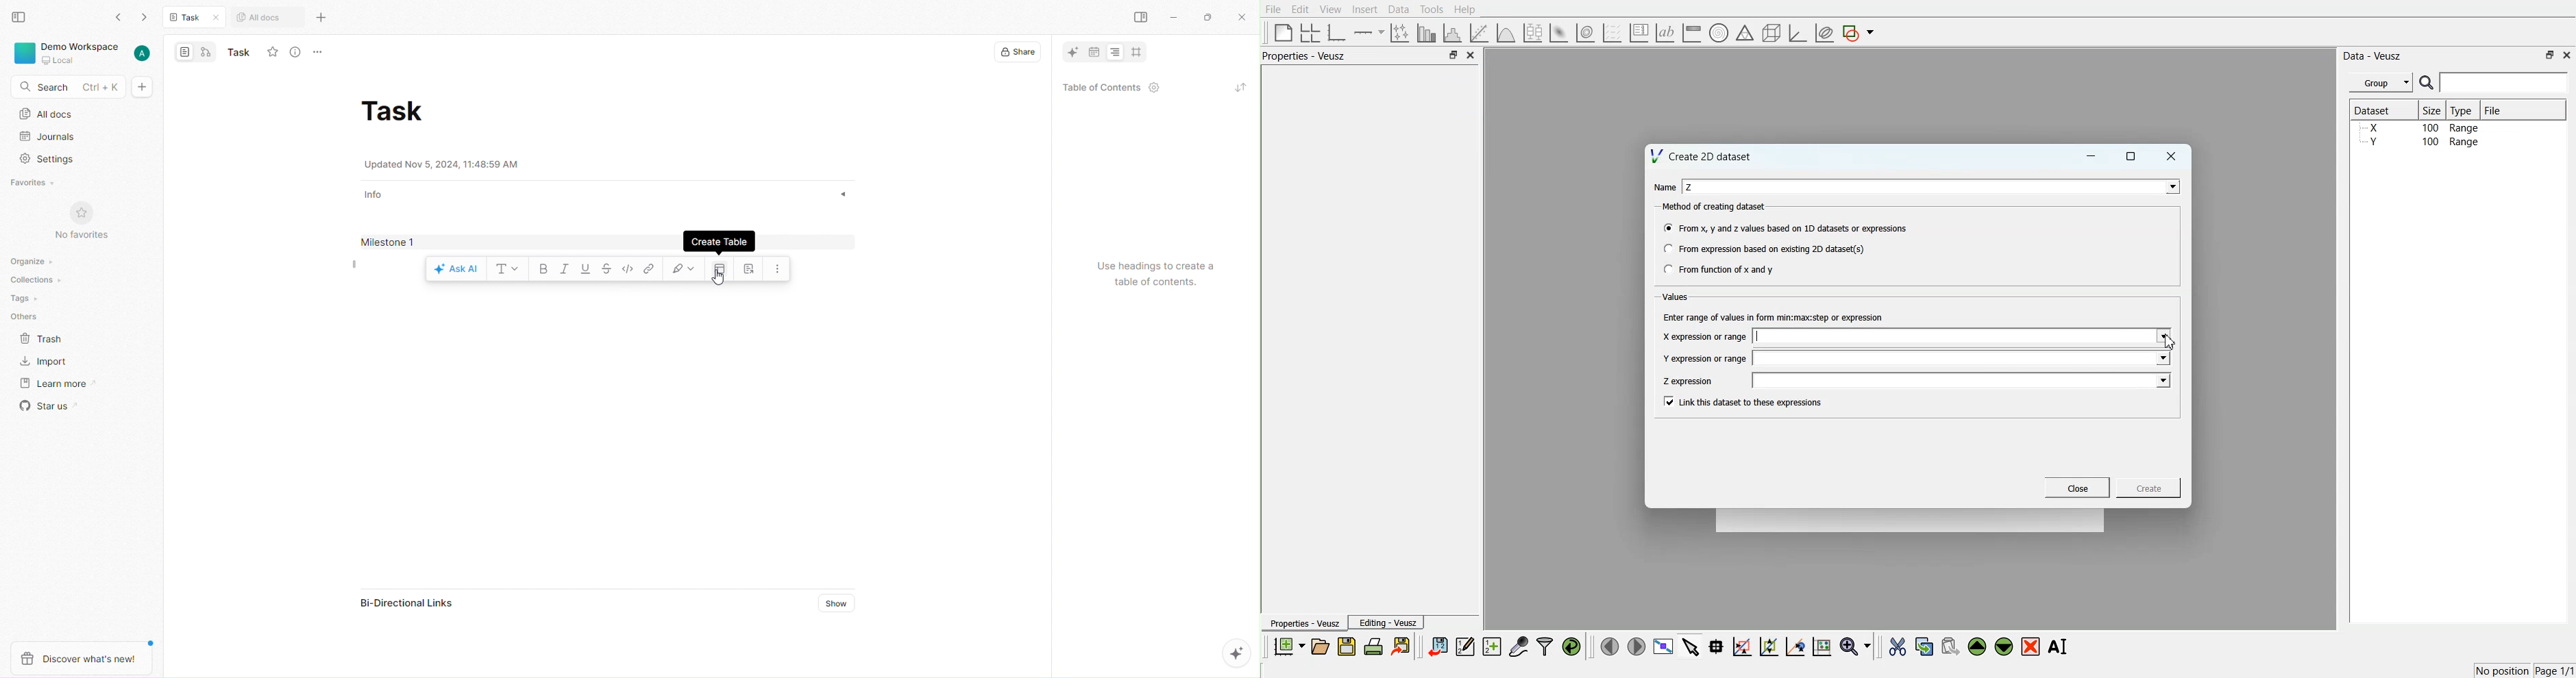 Image resolution: width=2576 pixels, height=700 pixels. Describe the element at coordinates (1478, 33) in the screenshot. I see `Fit a function of data` at that location.